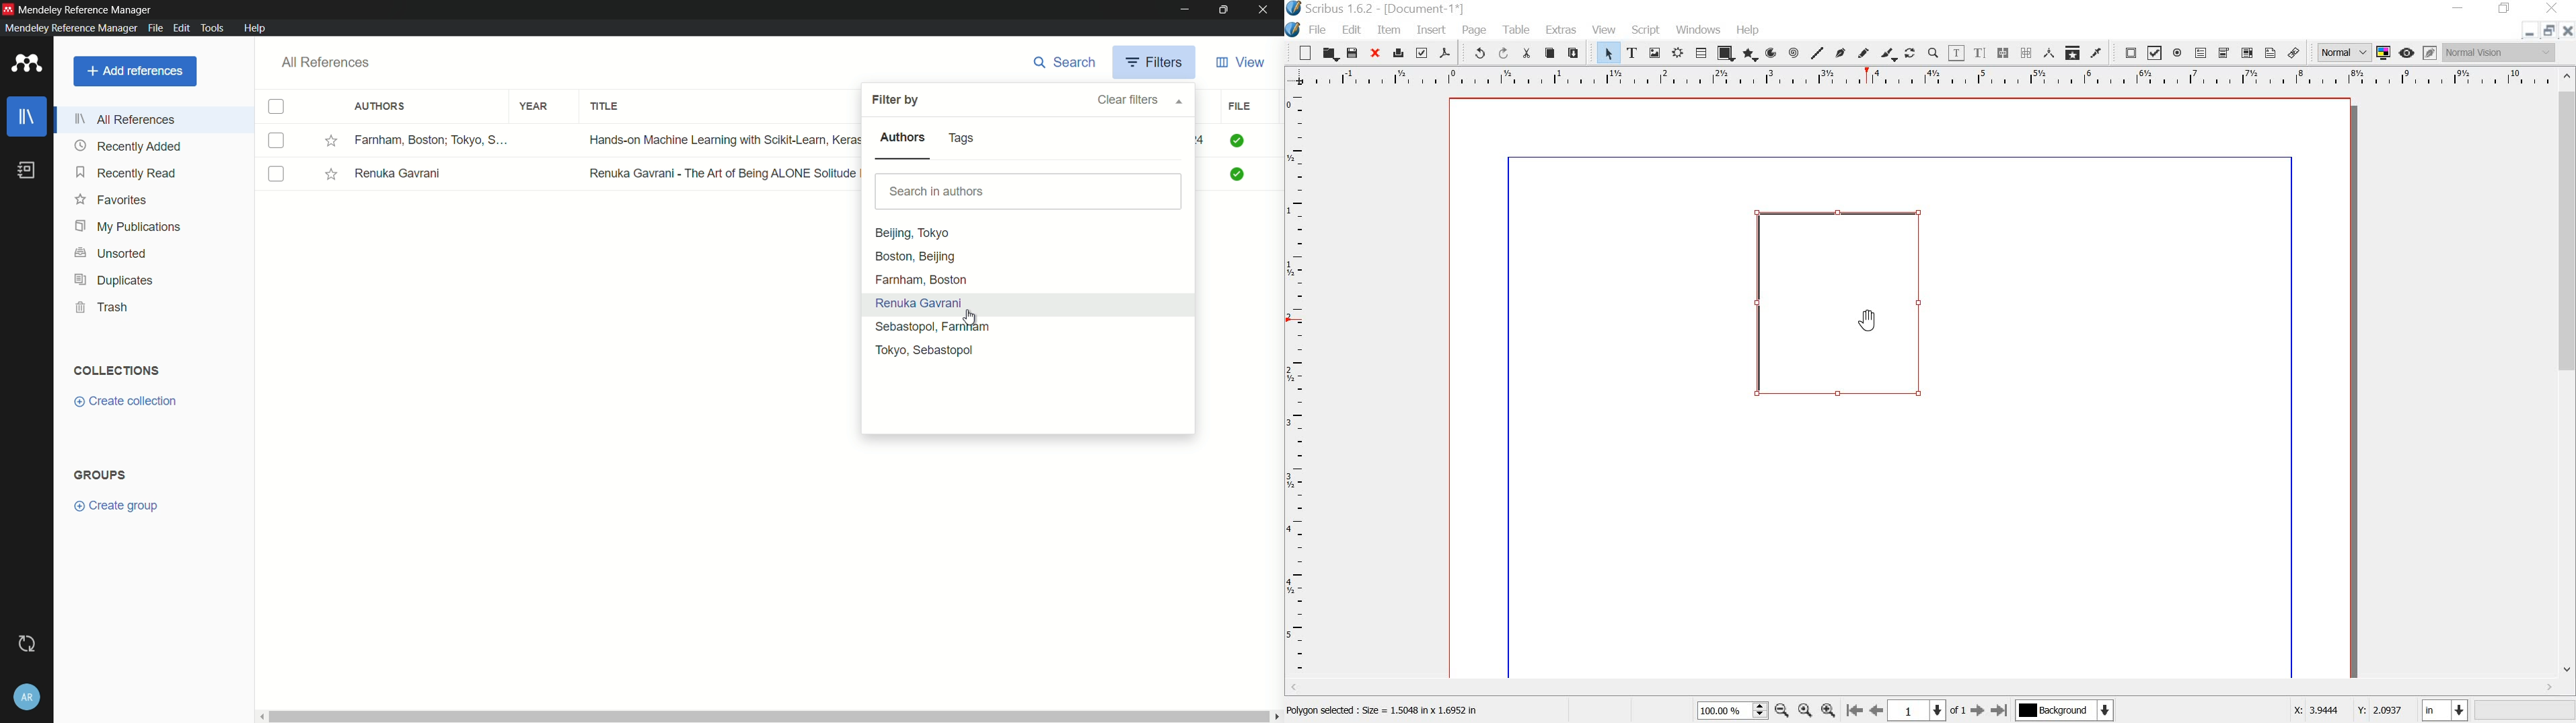  What do you see at coordinates (86, 9) in the screenshot?
I see `mendeley reference manager` at bounding box center [86, 9].